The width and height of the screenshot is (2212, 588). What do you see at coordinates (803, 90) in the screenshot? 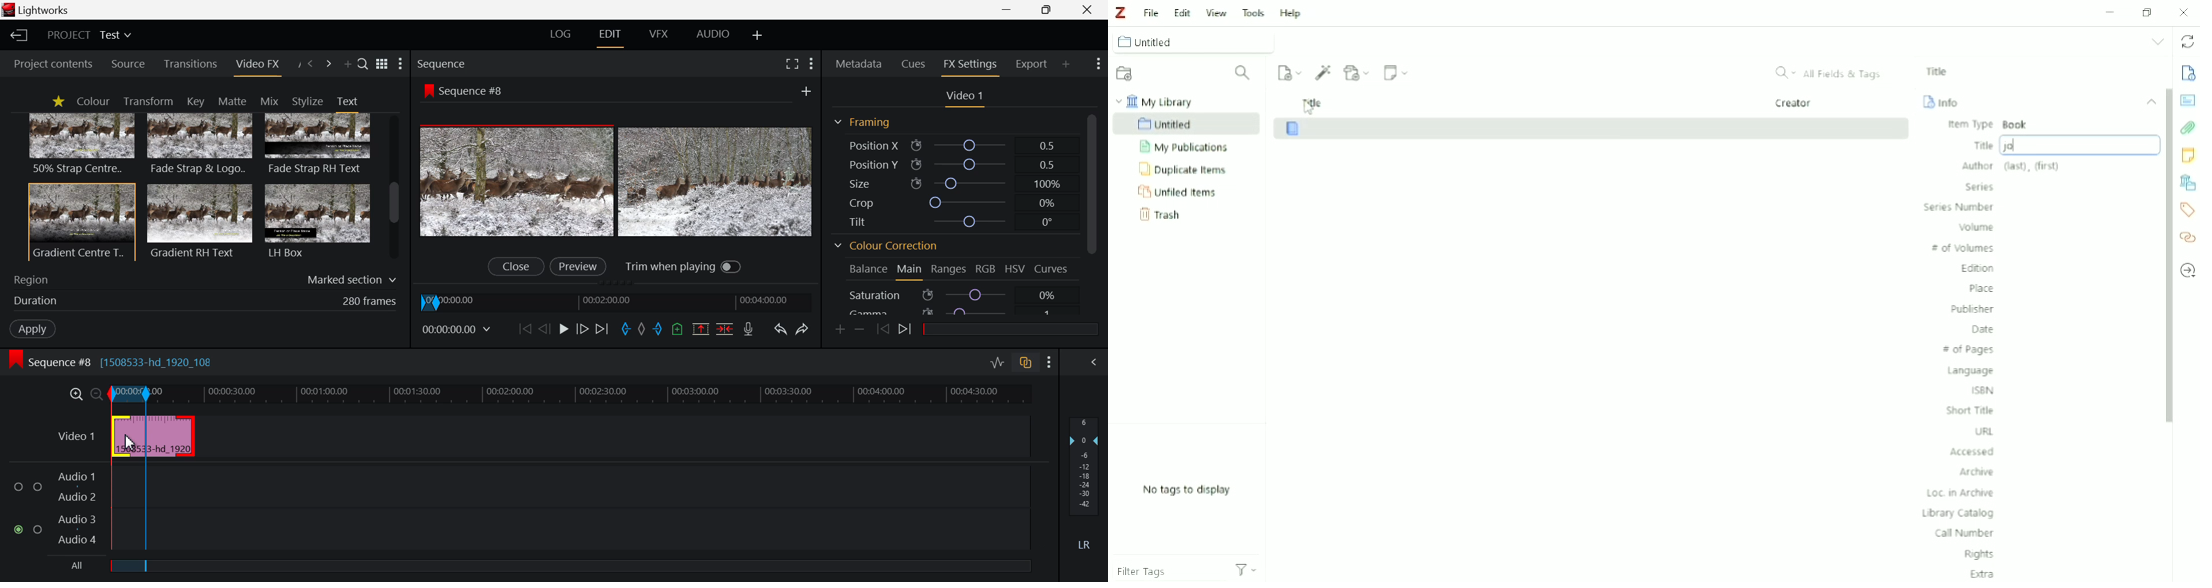
I see `Add` at bounding box center [803, 90].